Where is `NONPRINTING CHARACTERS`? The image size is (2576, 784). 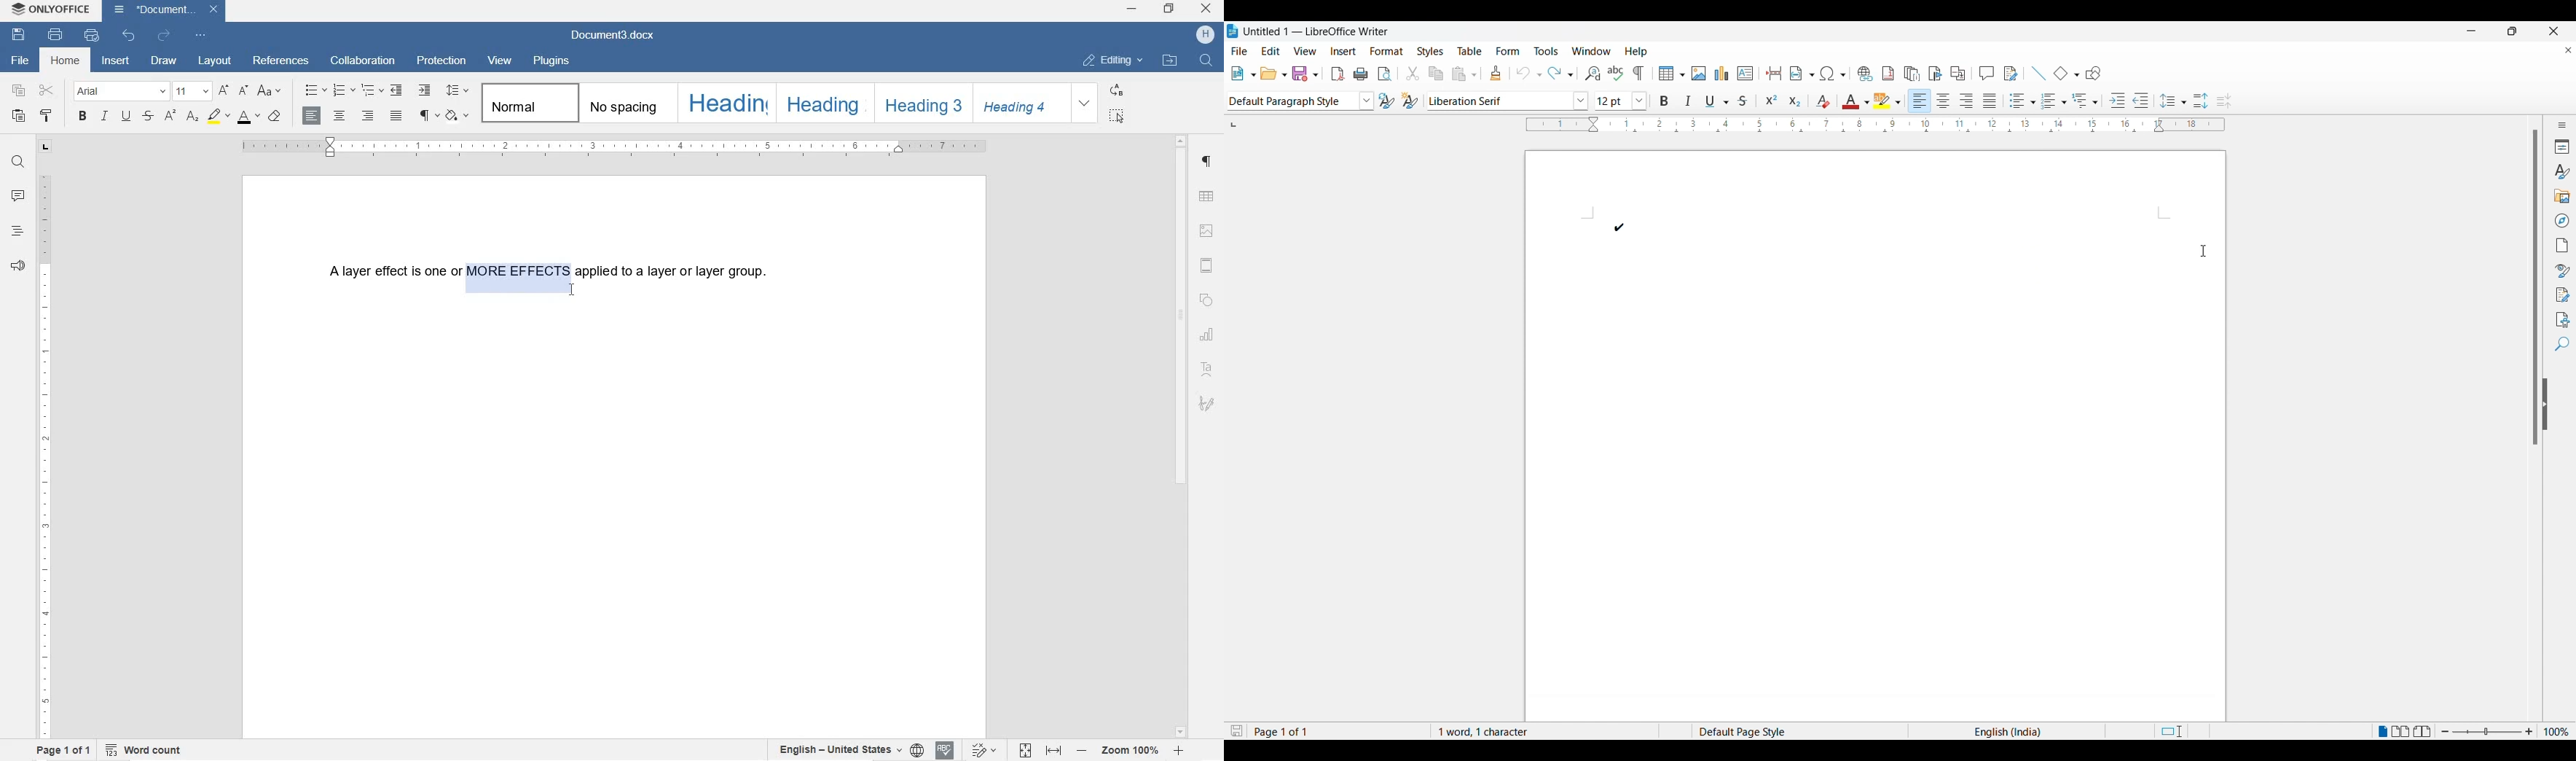
NONPRINTING CHARACTERS is located at coordinates (428, 116).